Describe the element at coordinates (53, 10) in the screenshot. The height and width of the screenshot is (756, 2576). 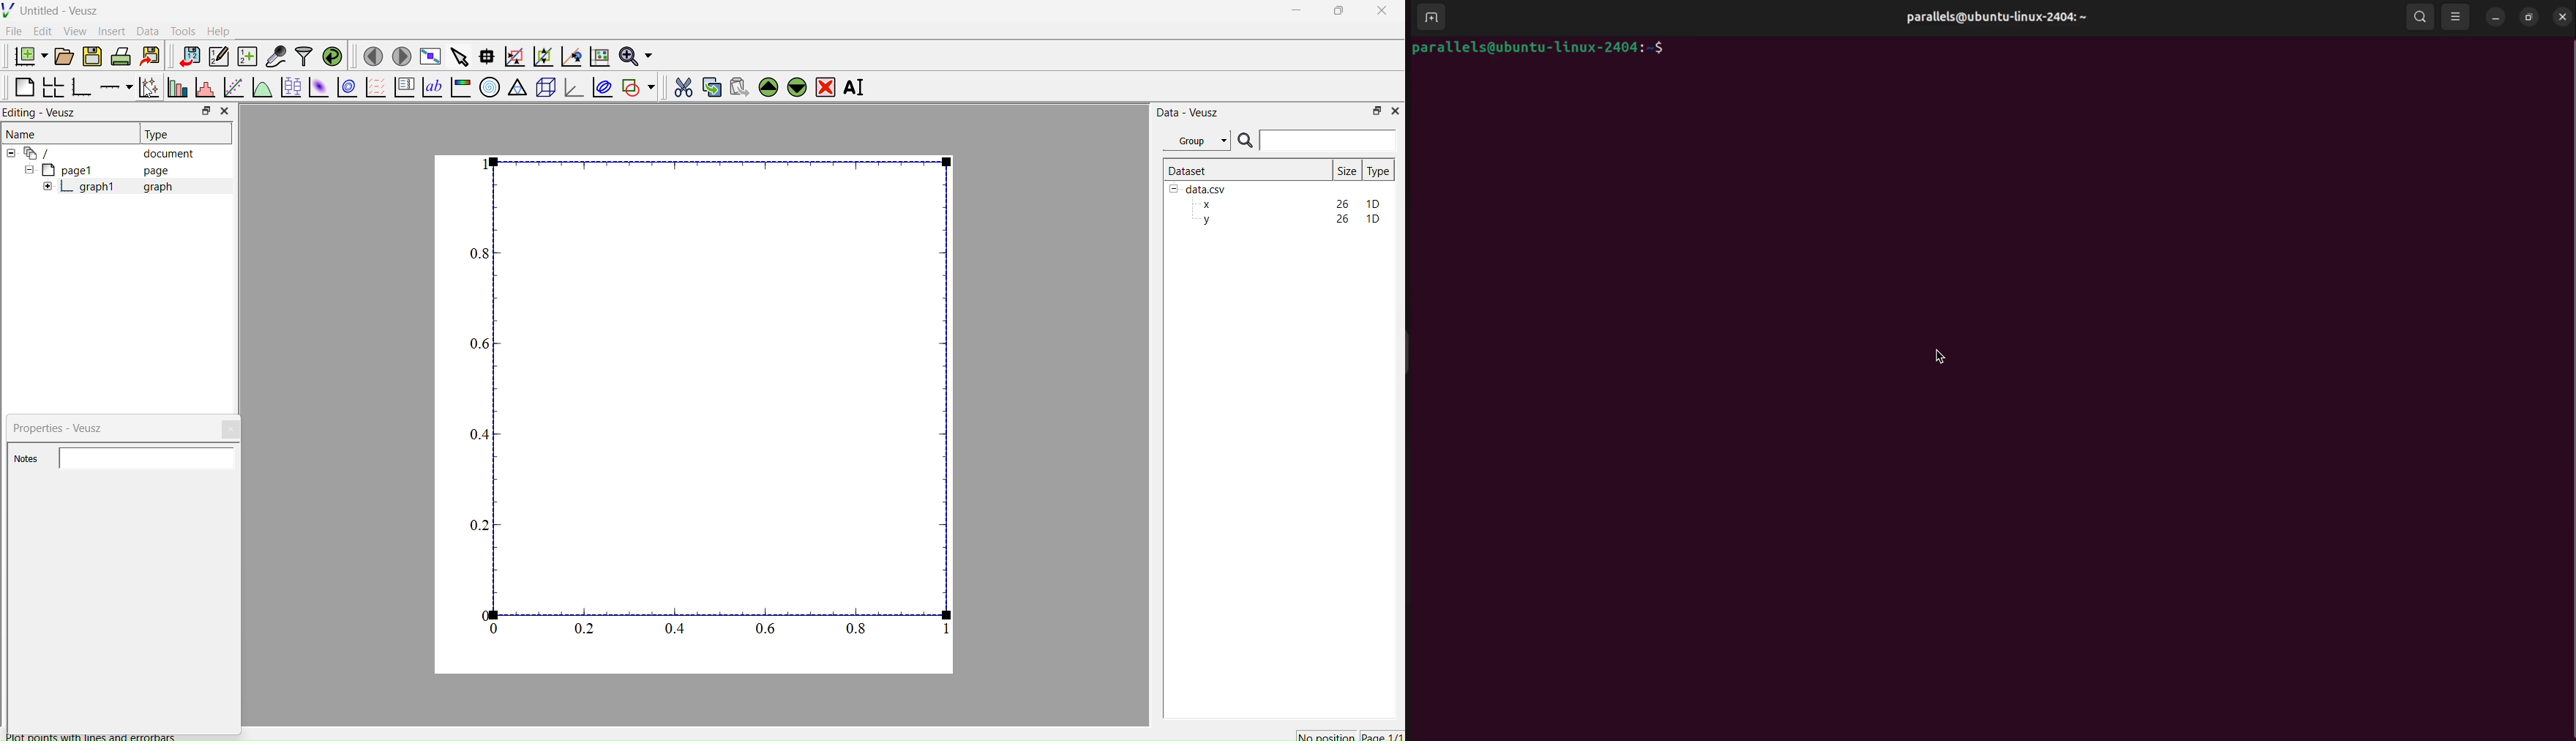
I see `Untitled - Veusz` at that location.